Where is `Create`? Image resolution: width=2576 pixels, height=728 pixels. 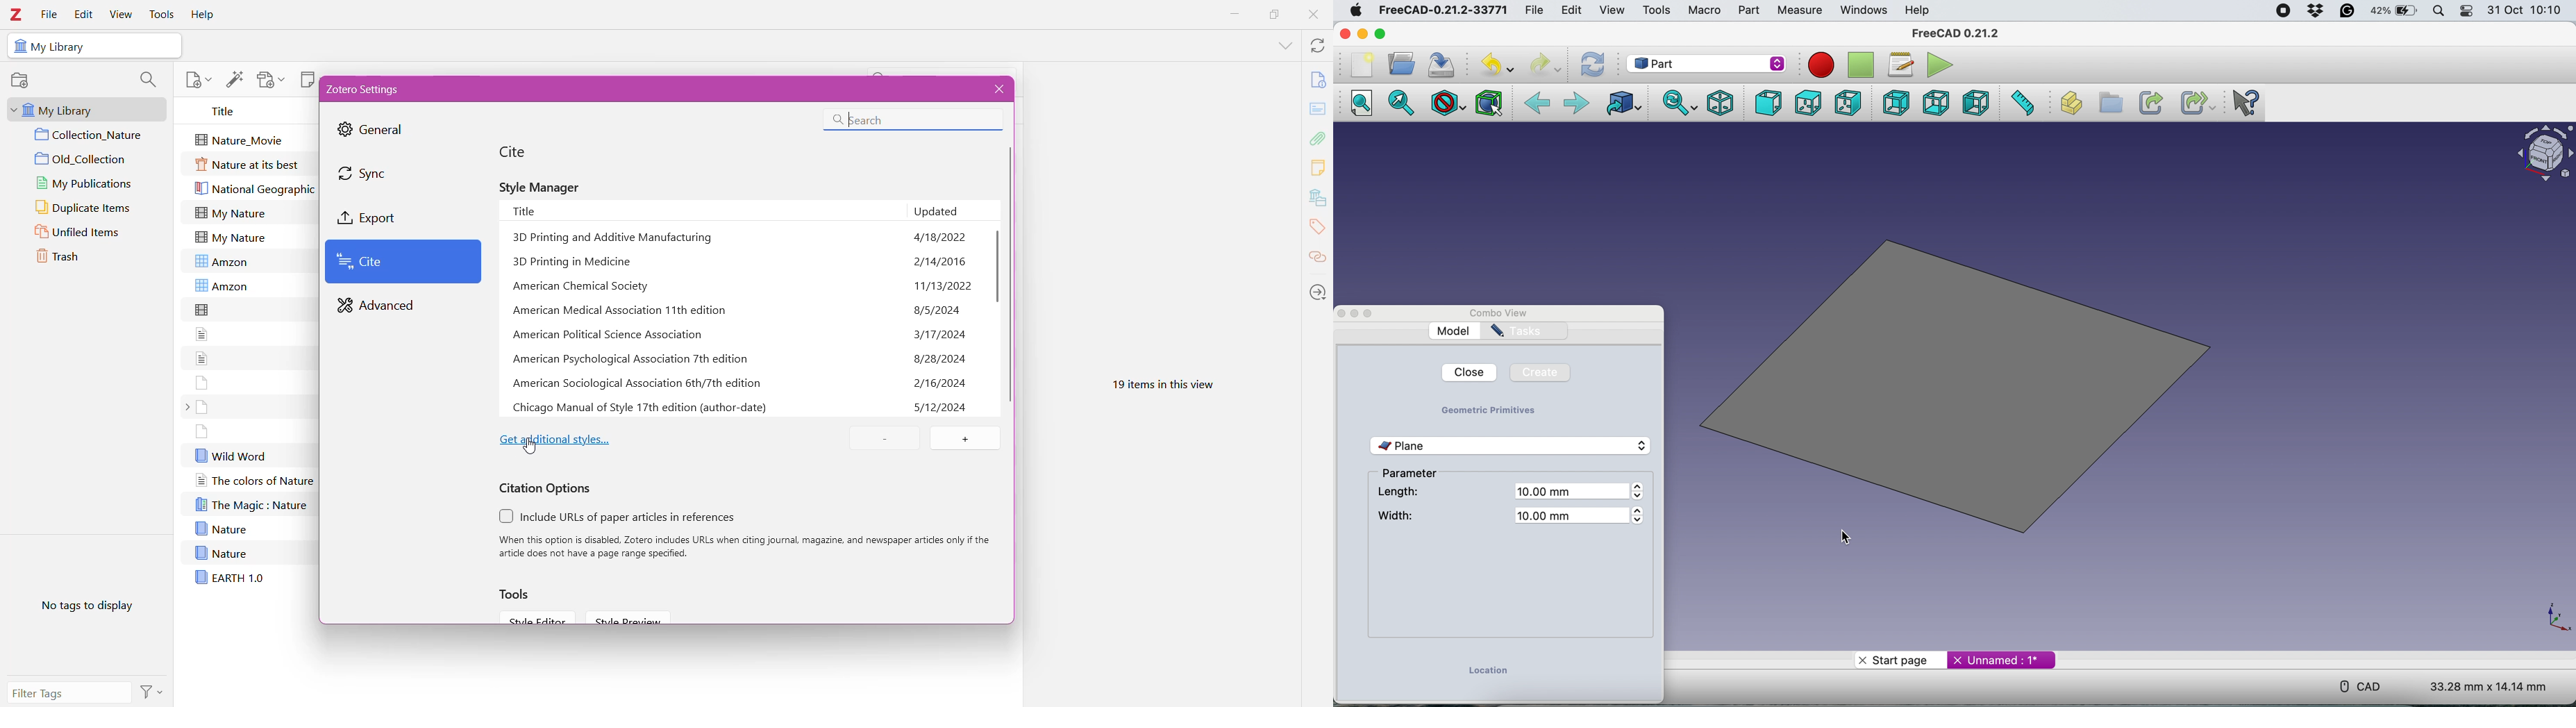 Create is located at coordinates (1540, 373).